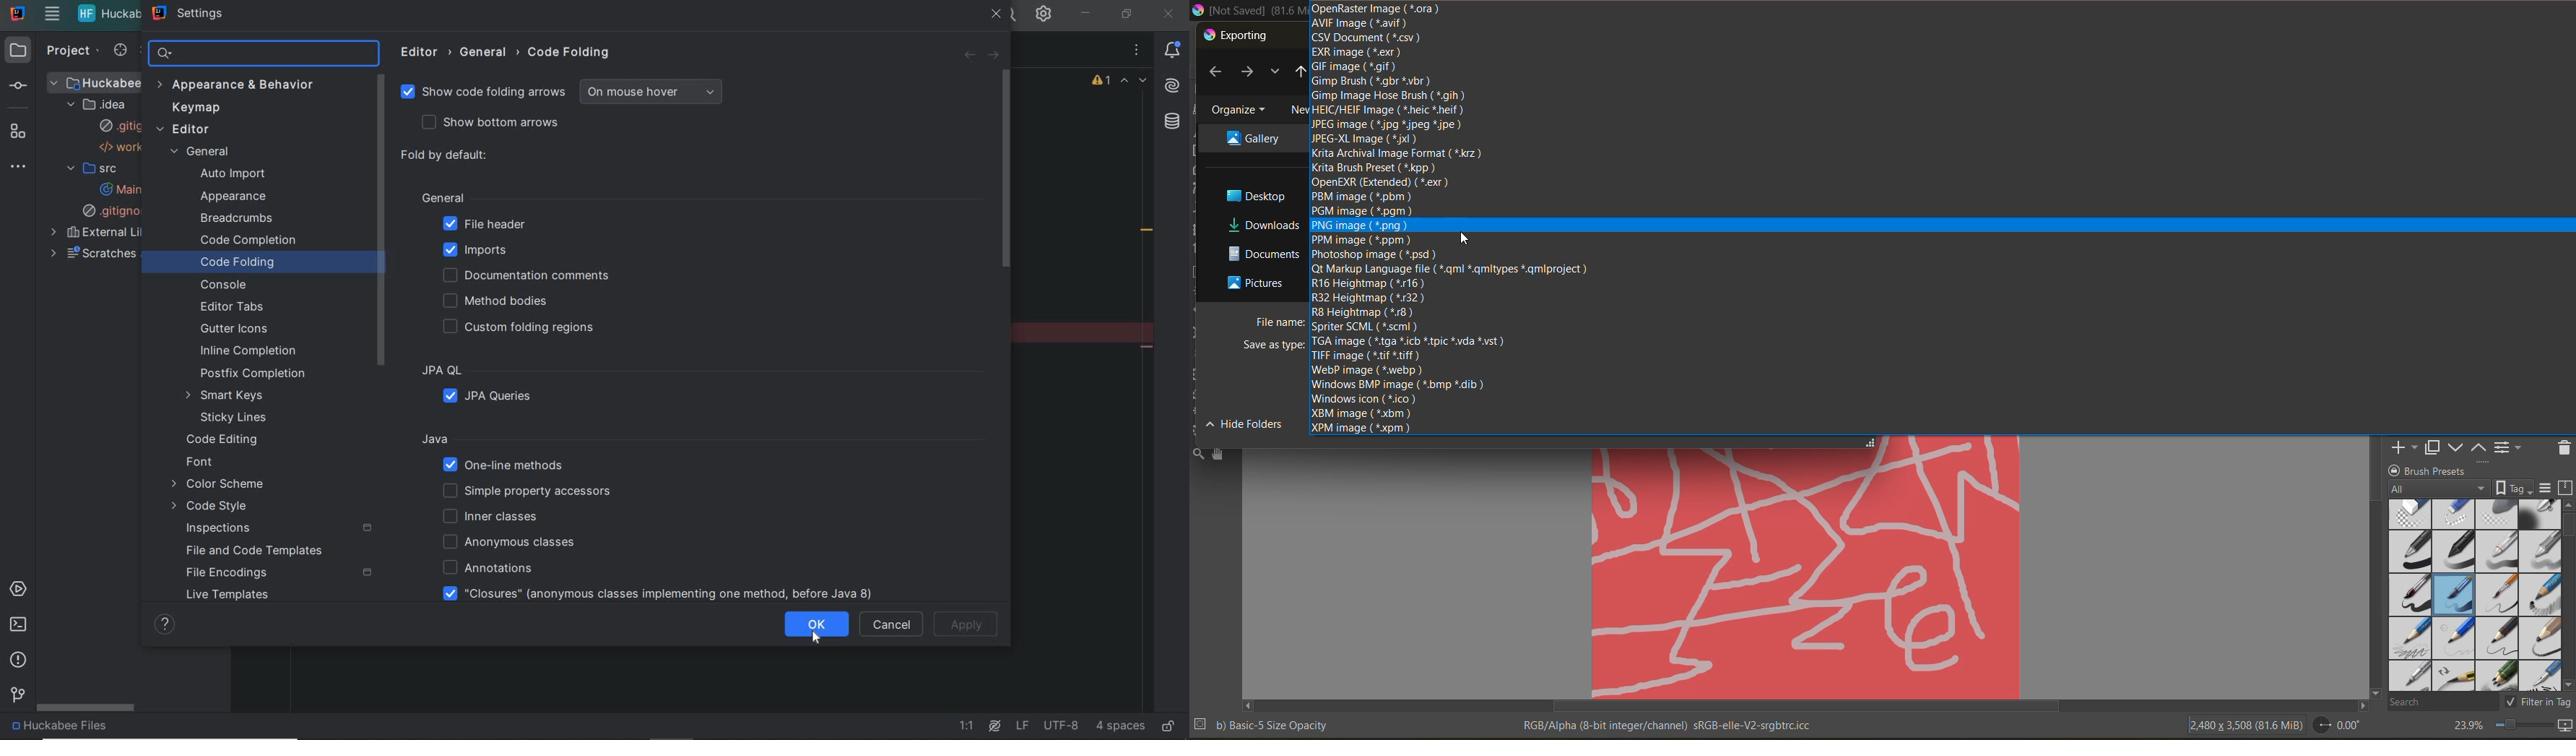 The width and height of the screenshot is (2576, 756). I want to click on jpeg image, so click(1389, 124).